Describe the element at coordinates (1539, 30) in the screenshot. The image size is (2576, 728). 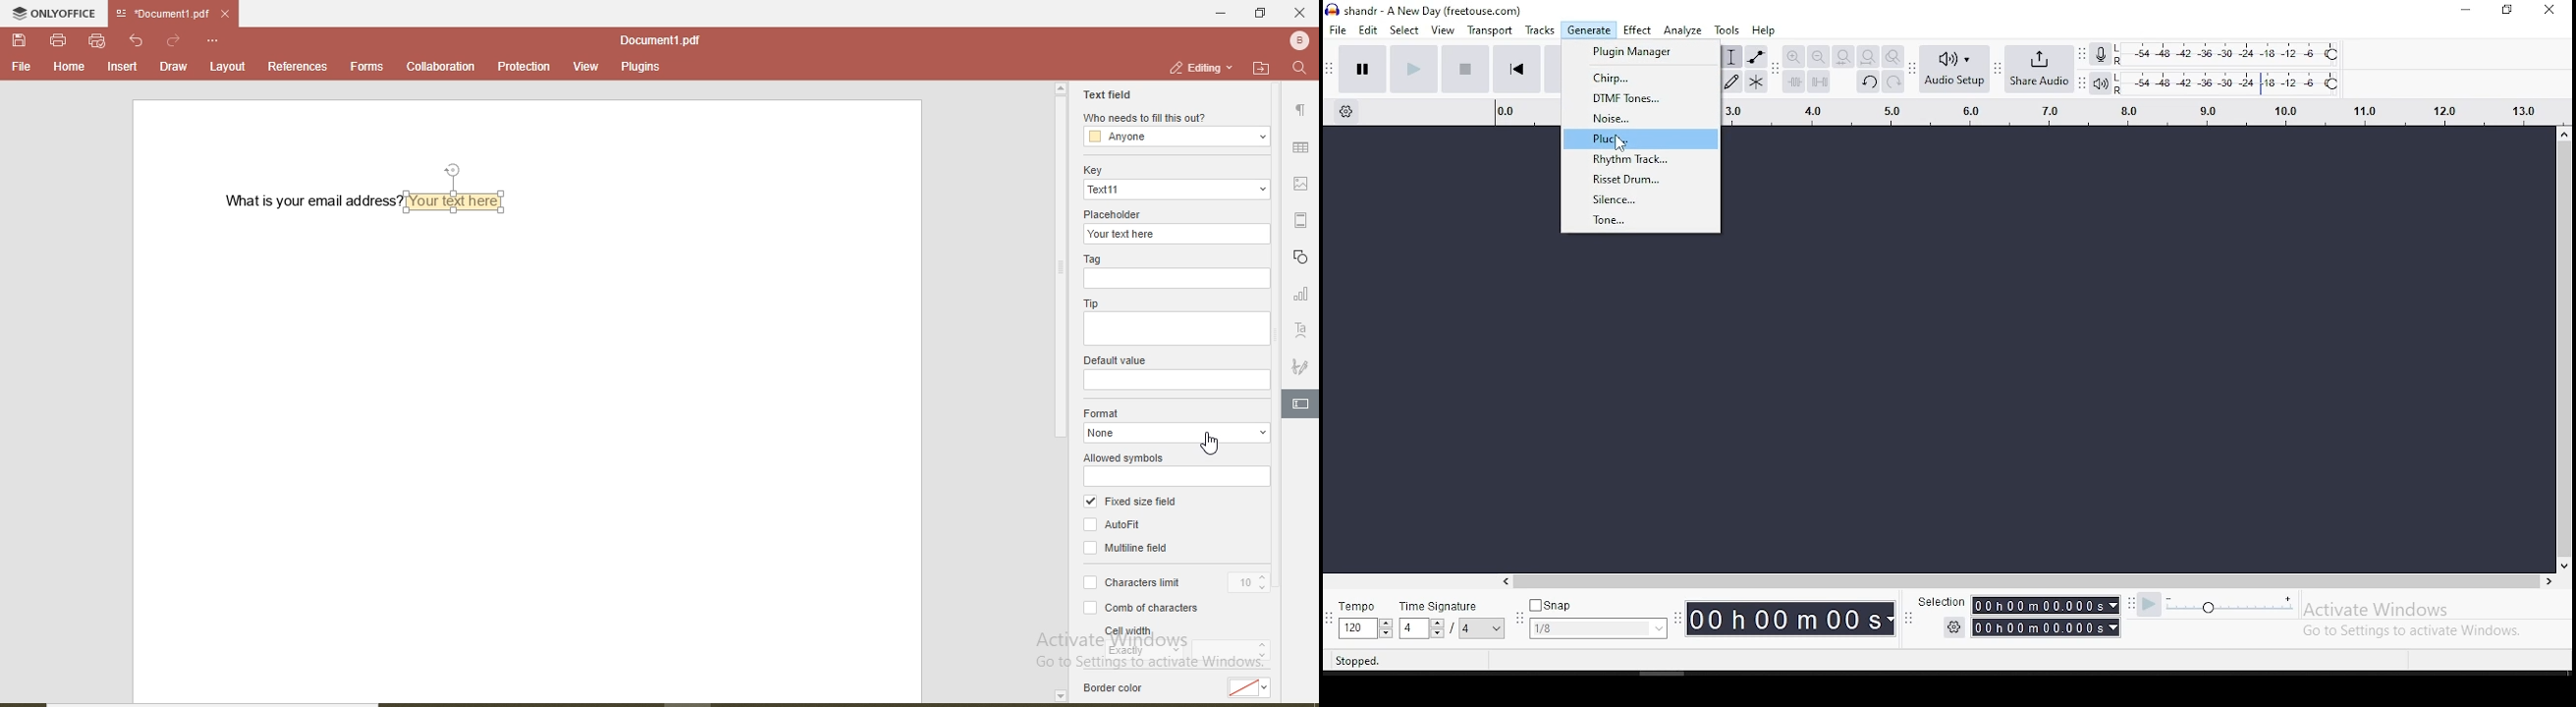
I see `tracks` at that location.